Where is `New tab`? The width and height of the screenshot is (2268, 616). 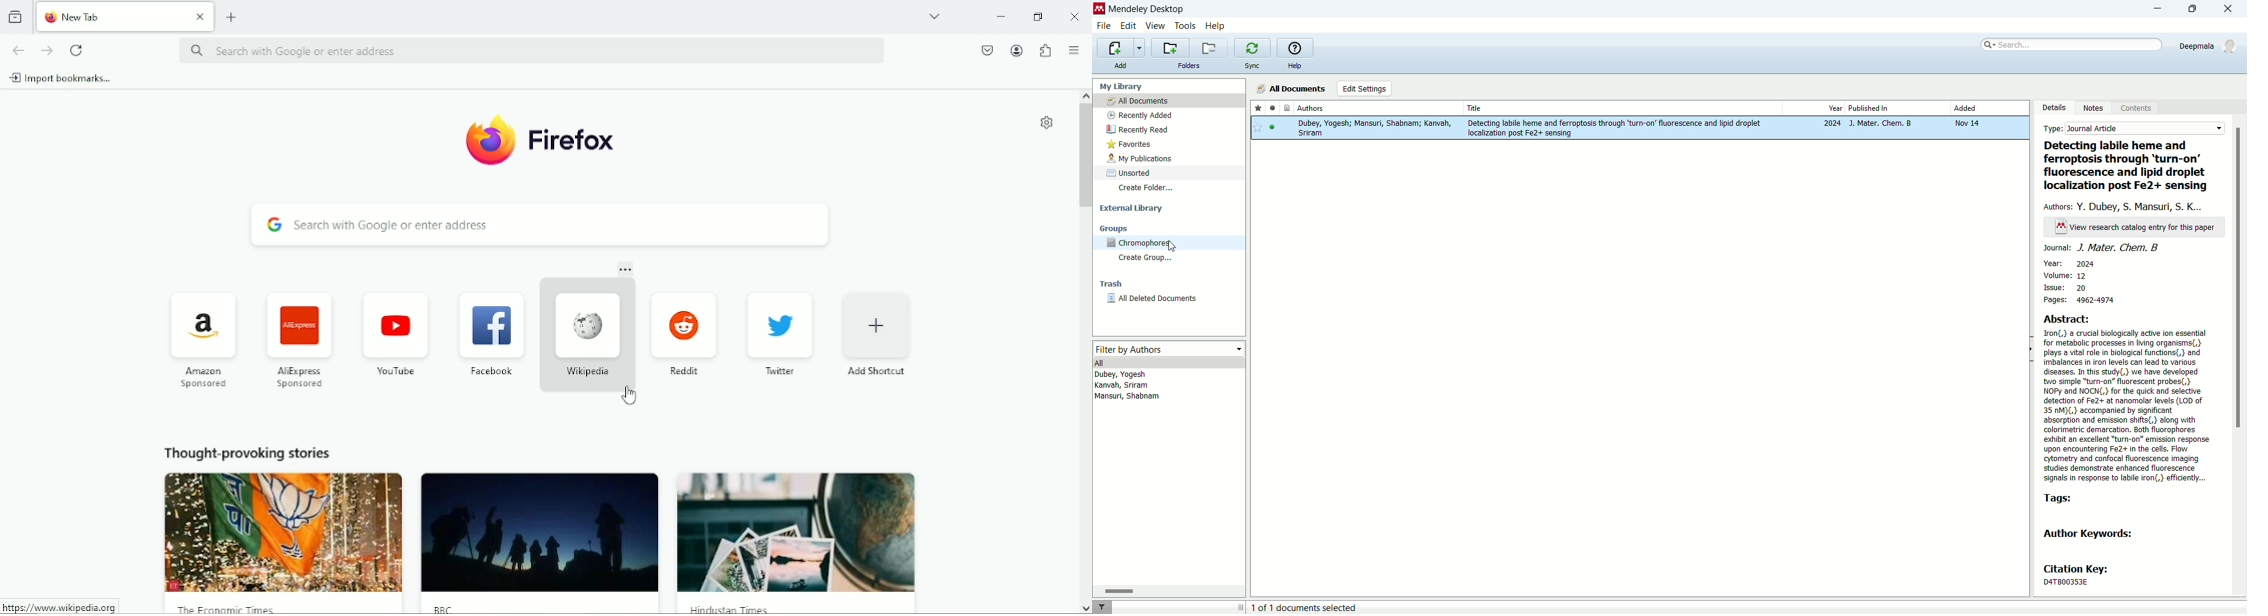 New tab is located at coordinates (234, 16).